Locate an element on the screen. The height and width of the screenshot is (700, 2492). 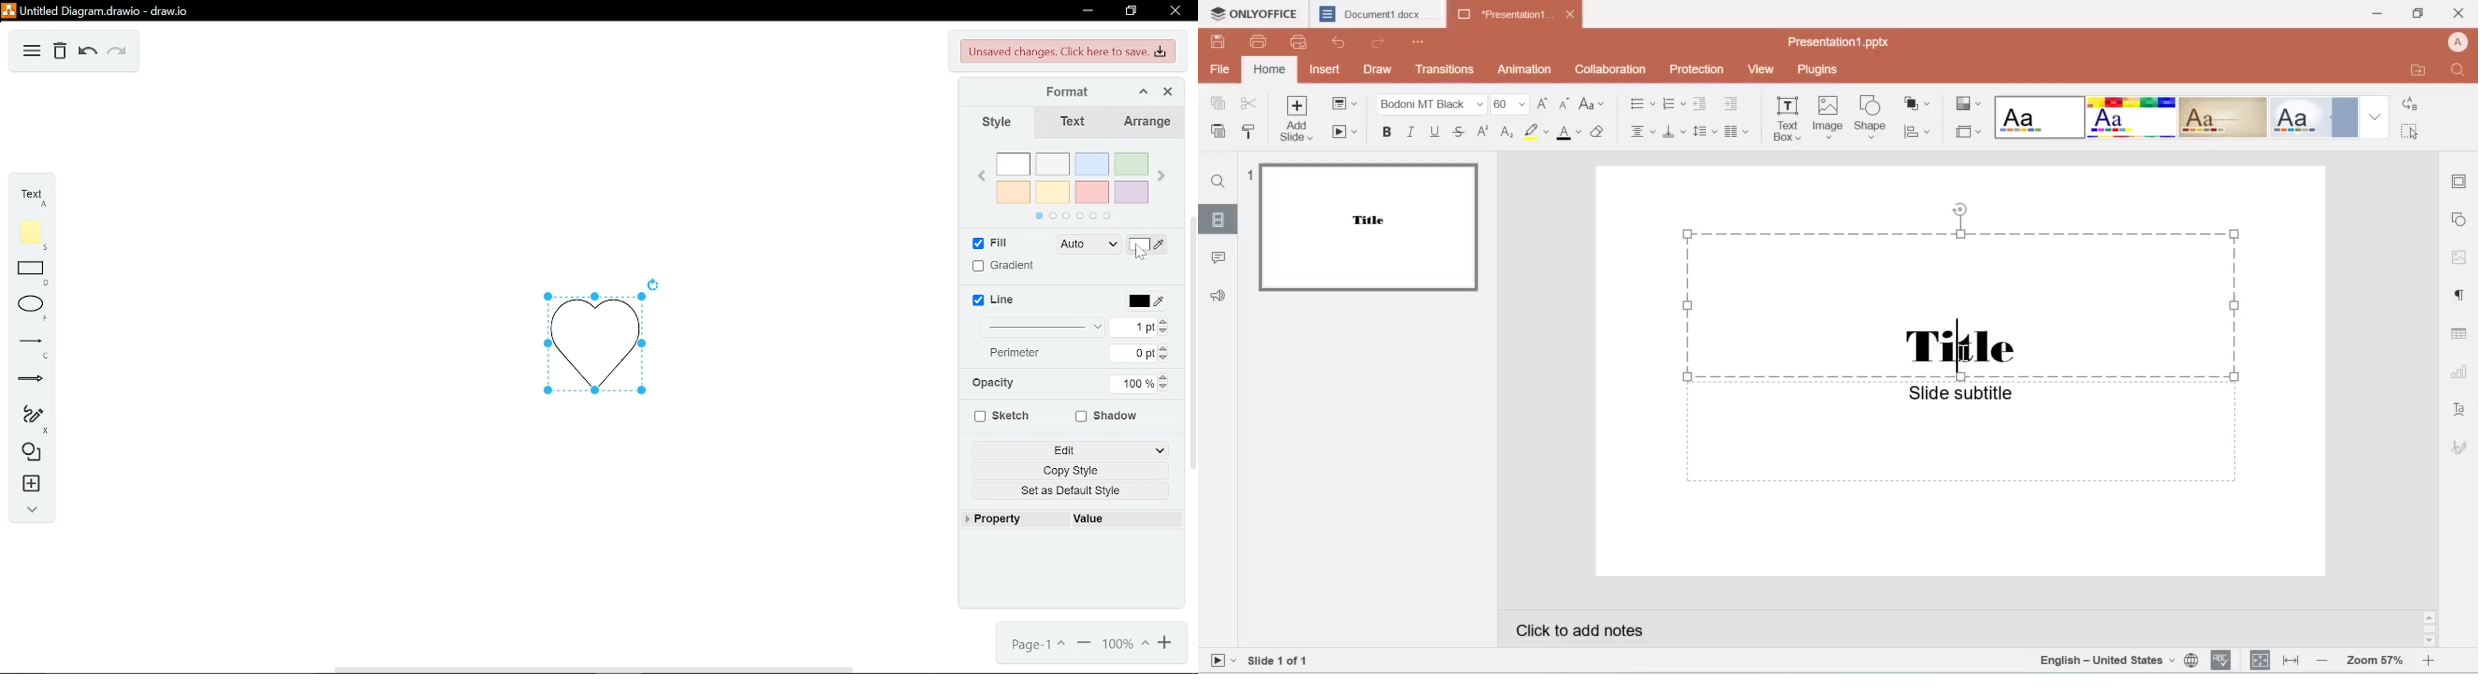
text is located at coordinates (29, 197).